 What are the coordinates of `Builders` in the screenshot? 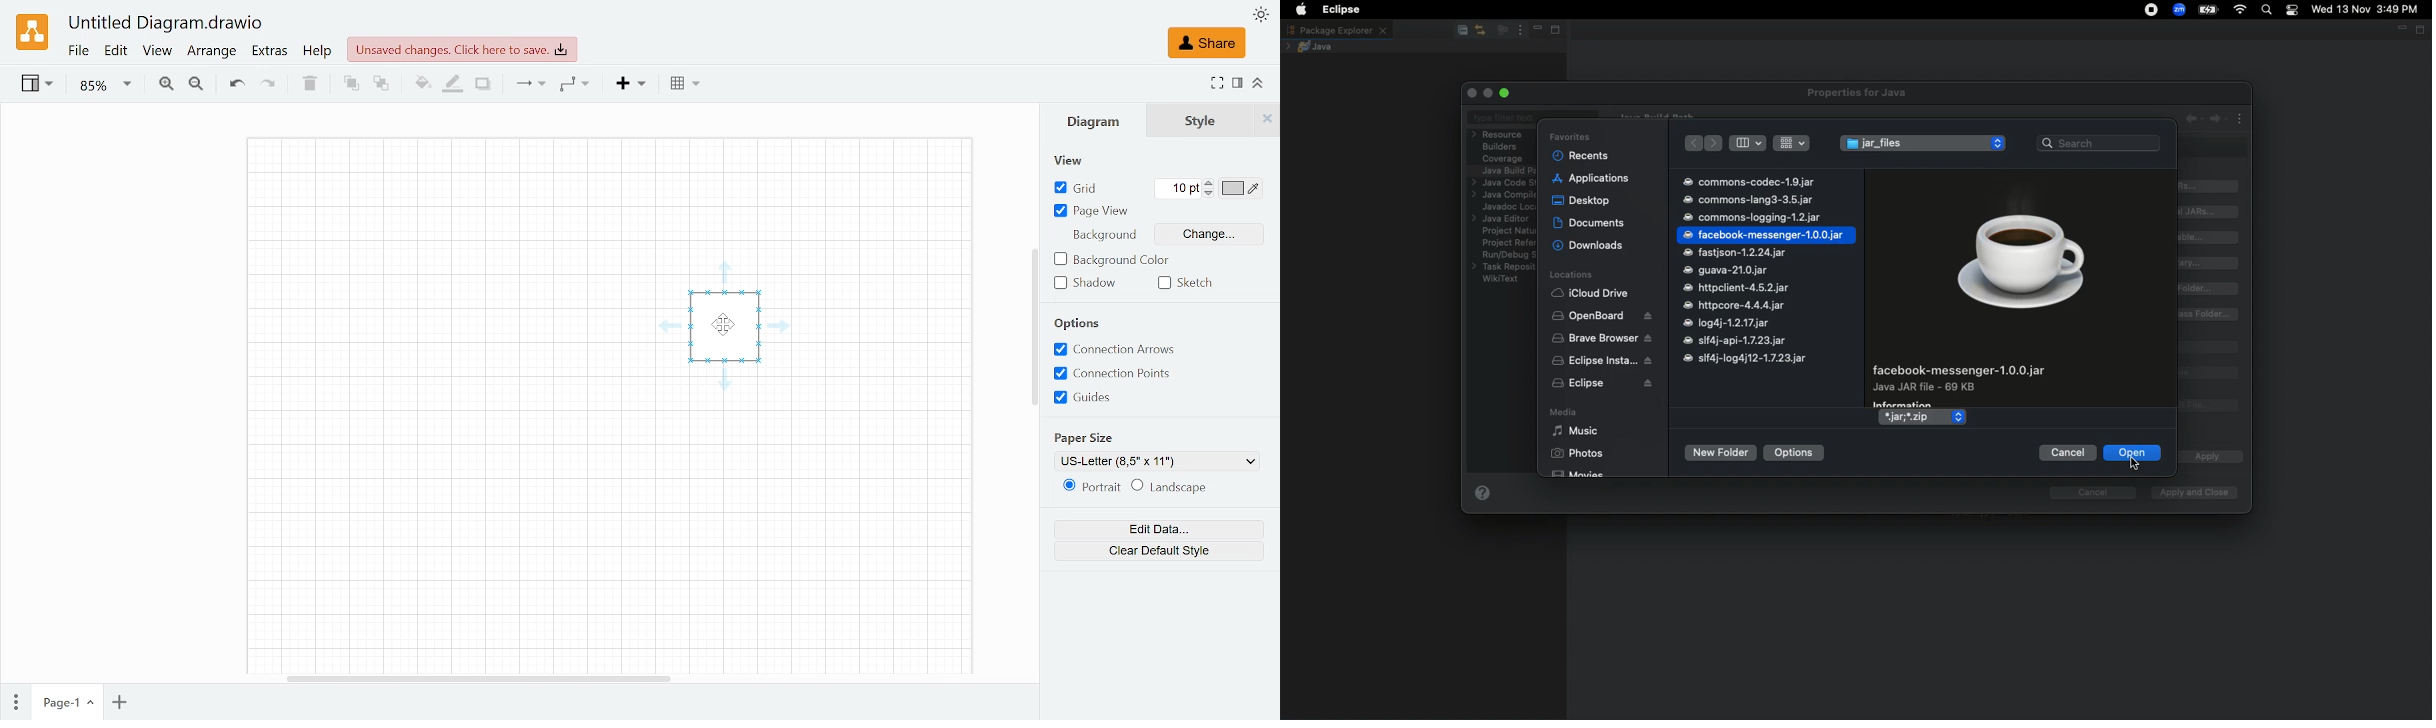 It's located at (1500, 147).